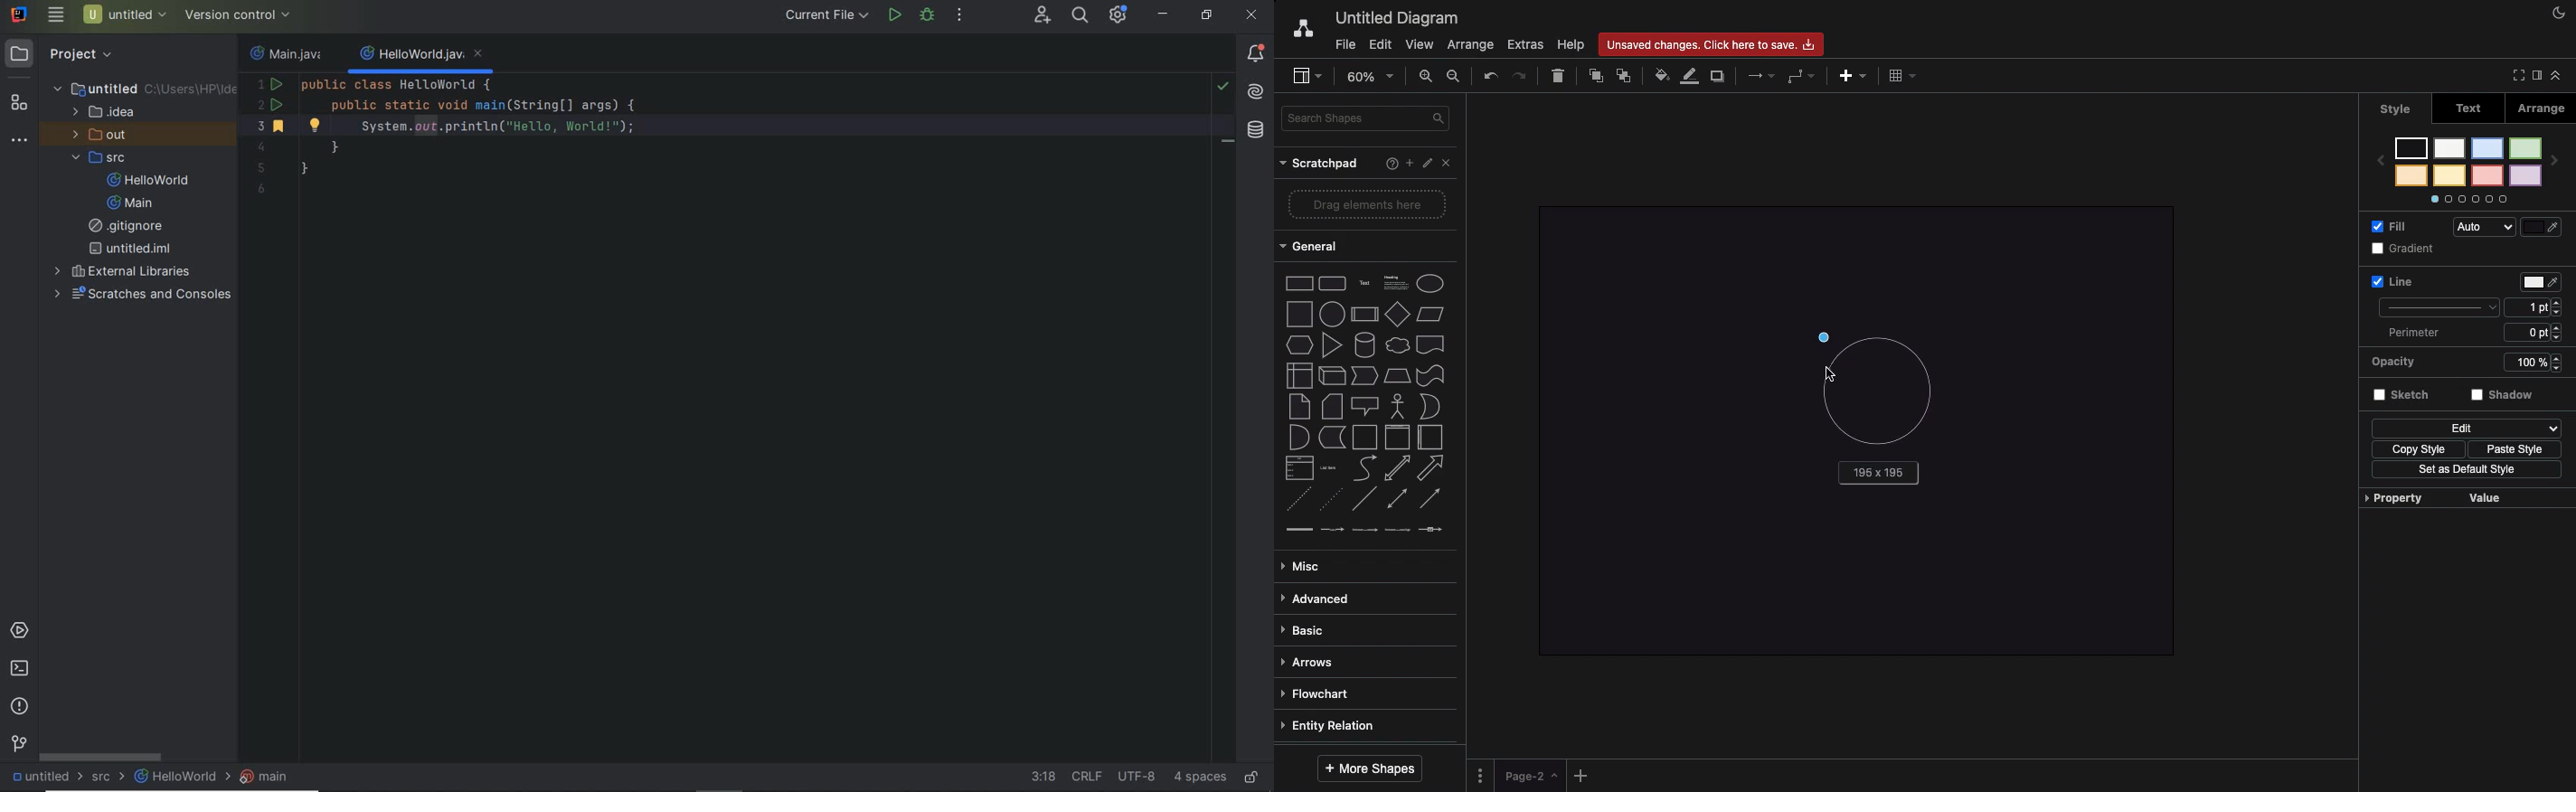 The width and height of the screenshot is (2576, 812). I want to click on debug, so click(926, 14).